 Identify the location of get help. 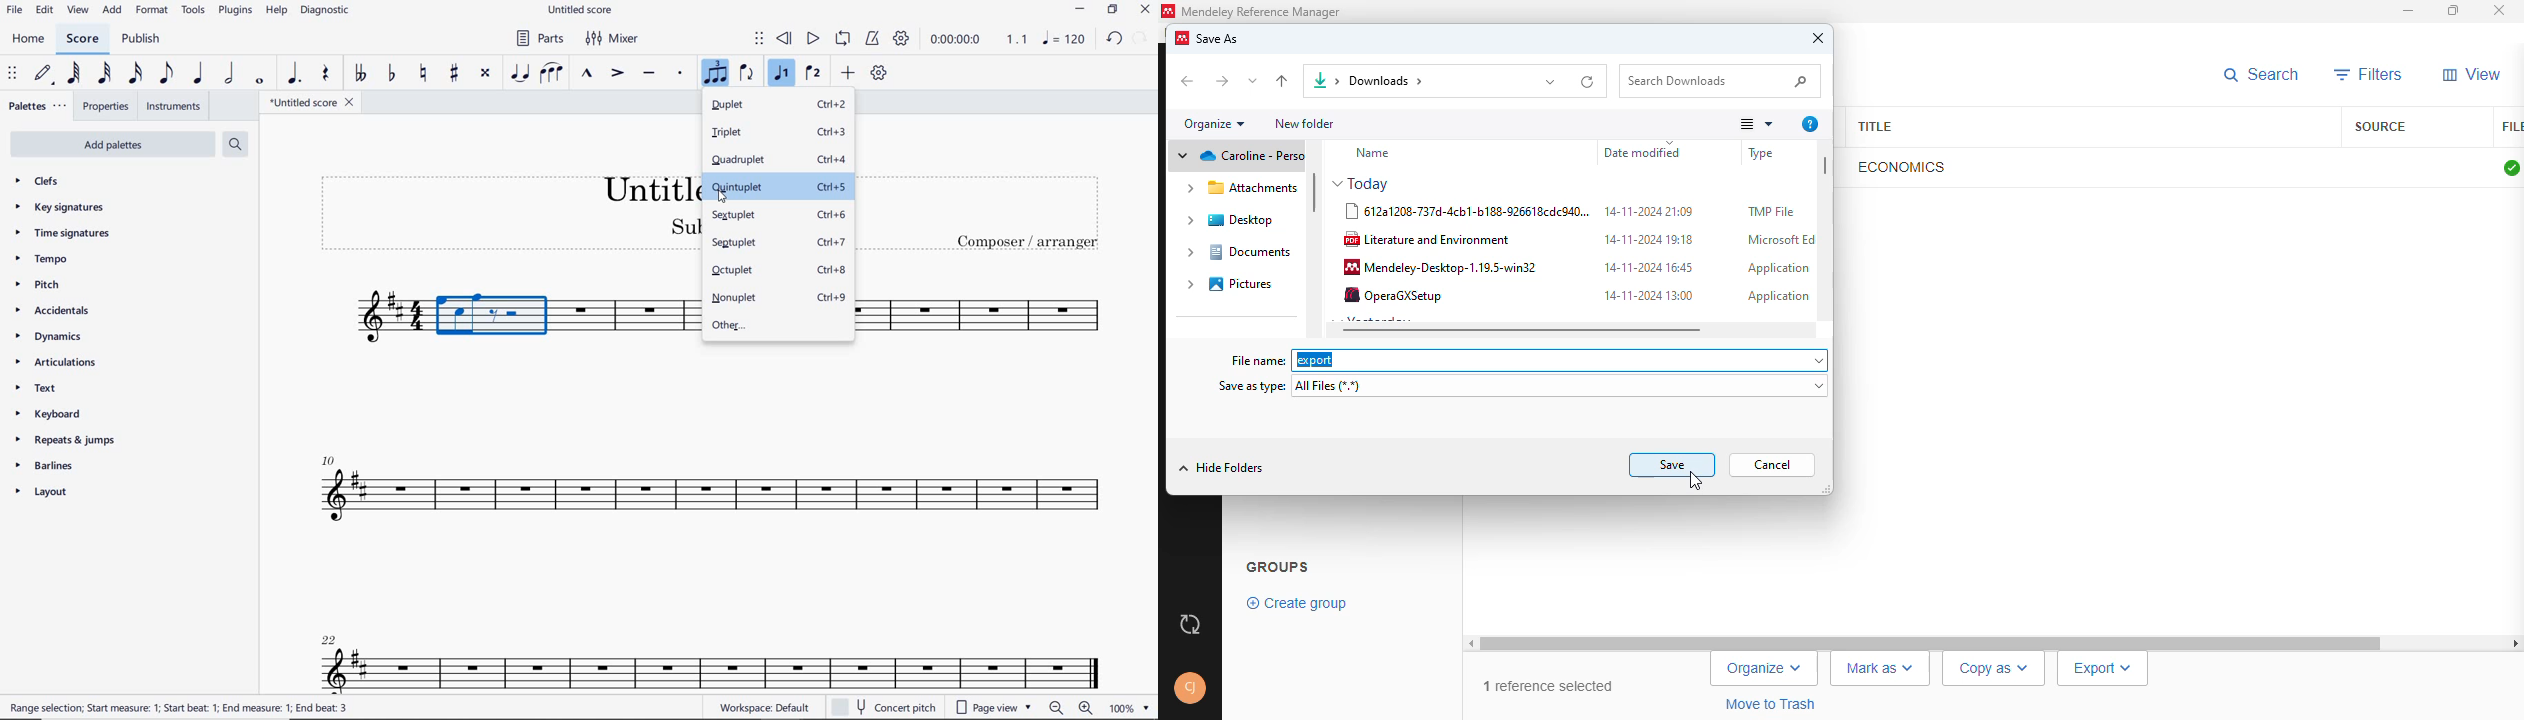
(1809, 124).